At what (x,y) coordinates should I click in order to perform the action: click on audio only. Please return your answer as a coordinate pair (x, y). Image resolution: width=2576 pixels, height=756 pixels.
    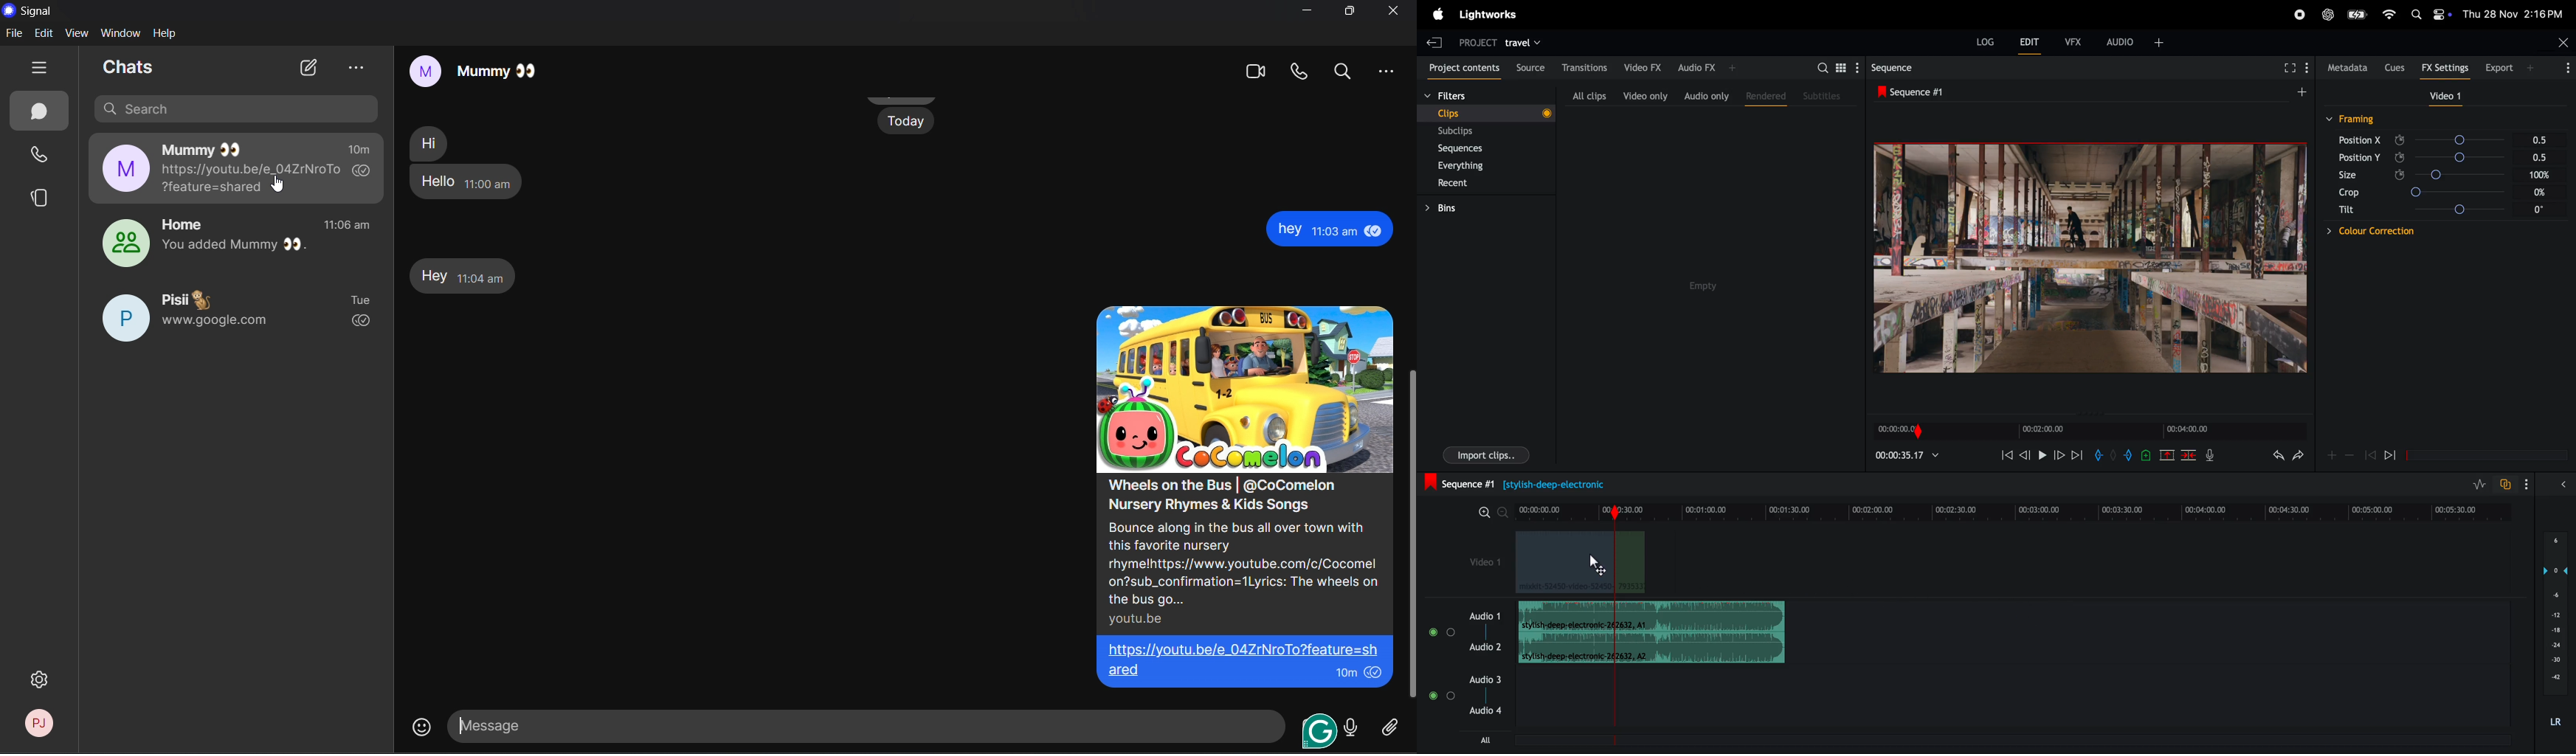
    Looking at the image, I should click on (1706, 95).